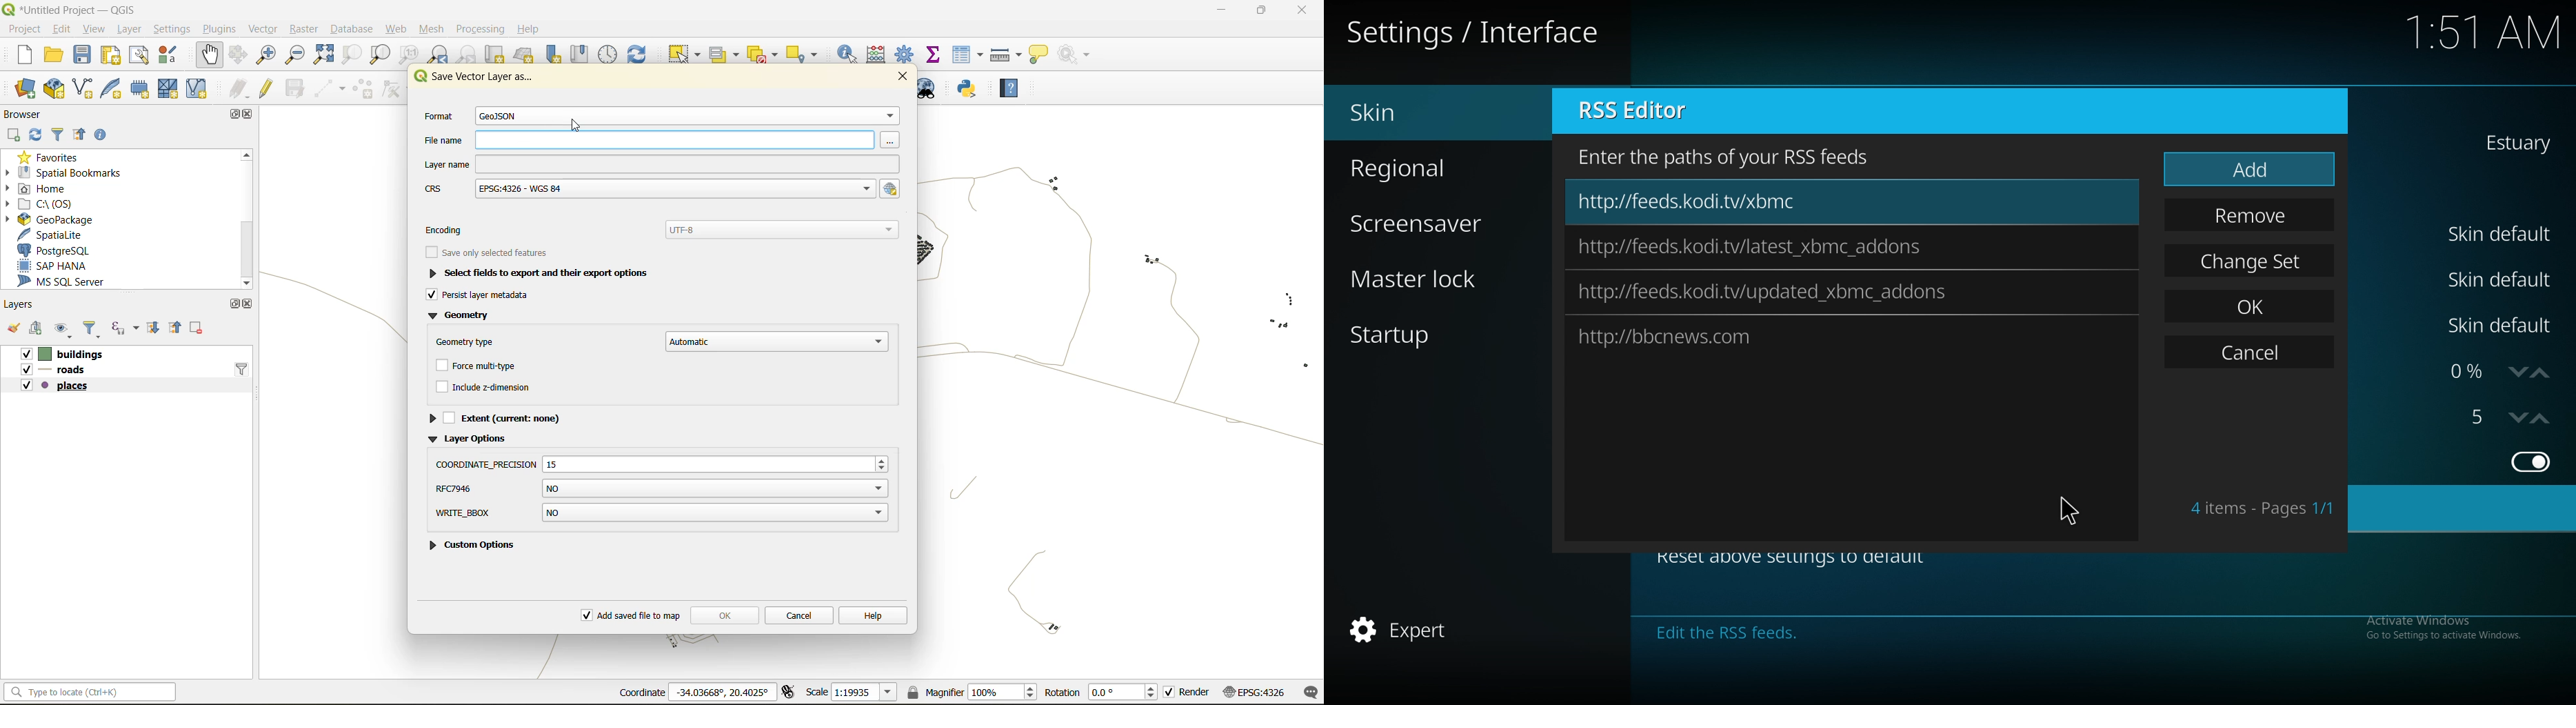  I want to click on cancel, so click(2249, 354).